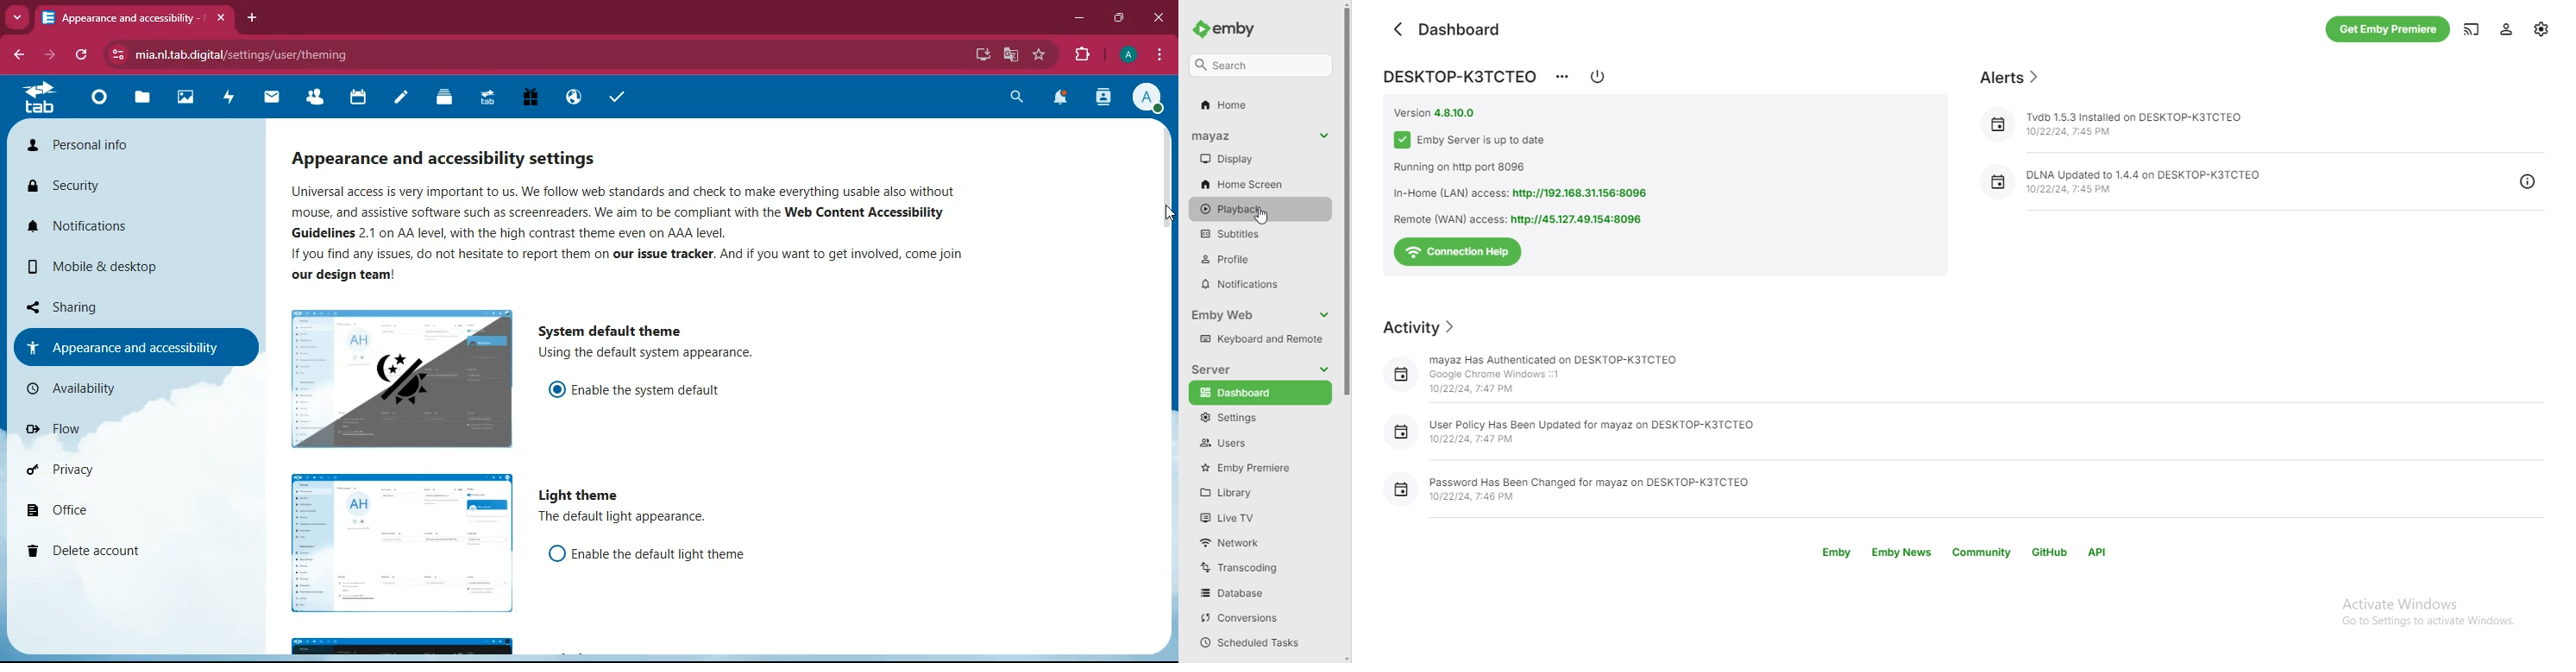  What do you see at coordinates (1260, 393) in the screenshot?
I see `dashboard` at bounding box center [1260, 393].